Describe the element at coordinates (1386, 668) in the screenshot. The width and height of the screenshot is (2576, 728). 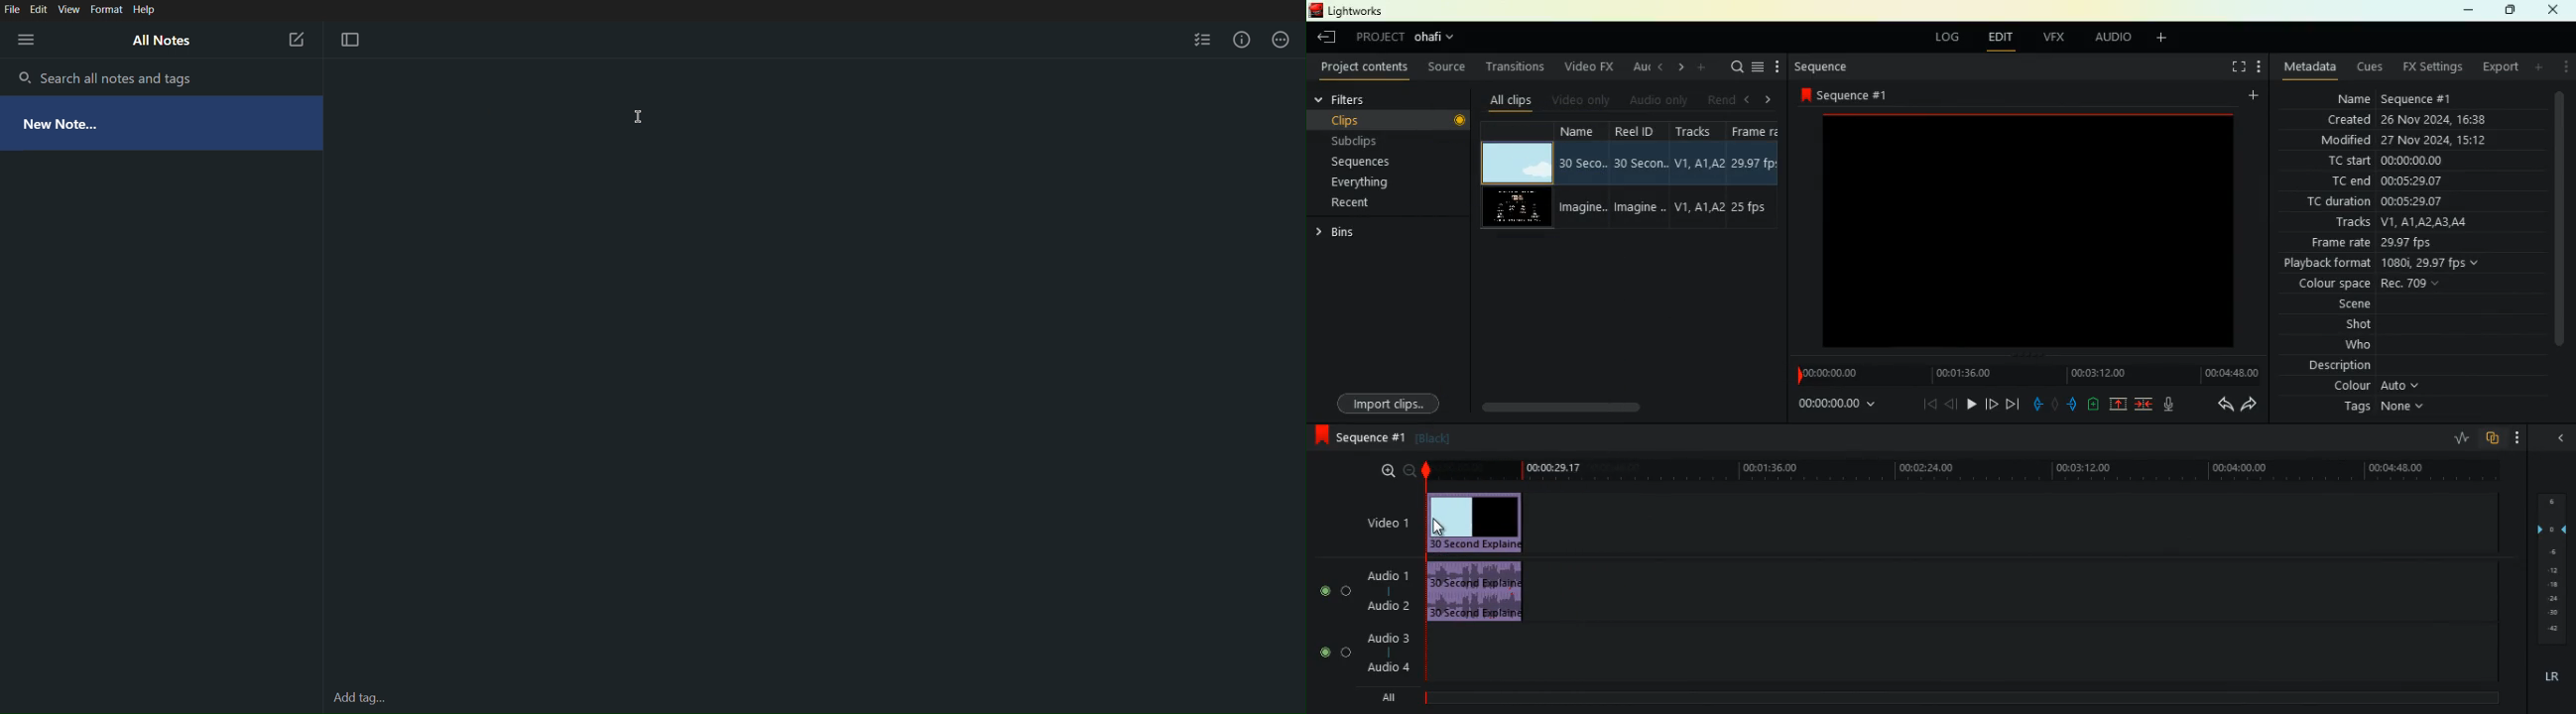
I see `audio 4` at that location.